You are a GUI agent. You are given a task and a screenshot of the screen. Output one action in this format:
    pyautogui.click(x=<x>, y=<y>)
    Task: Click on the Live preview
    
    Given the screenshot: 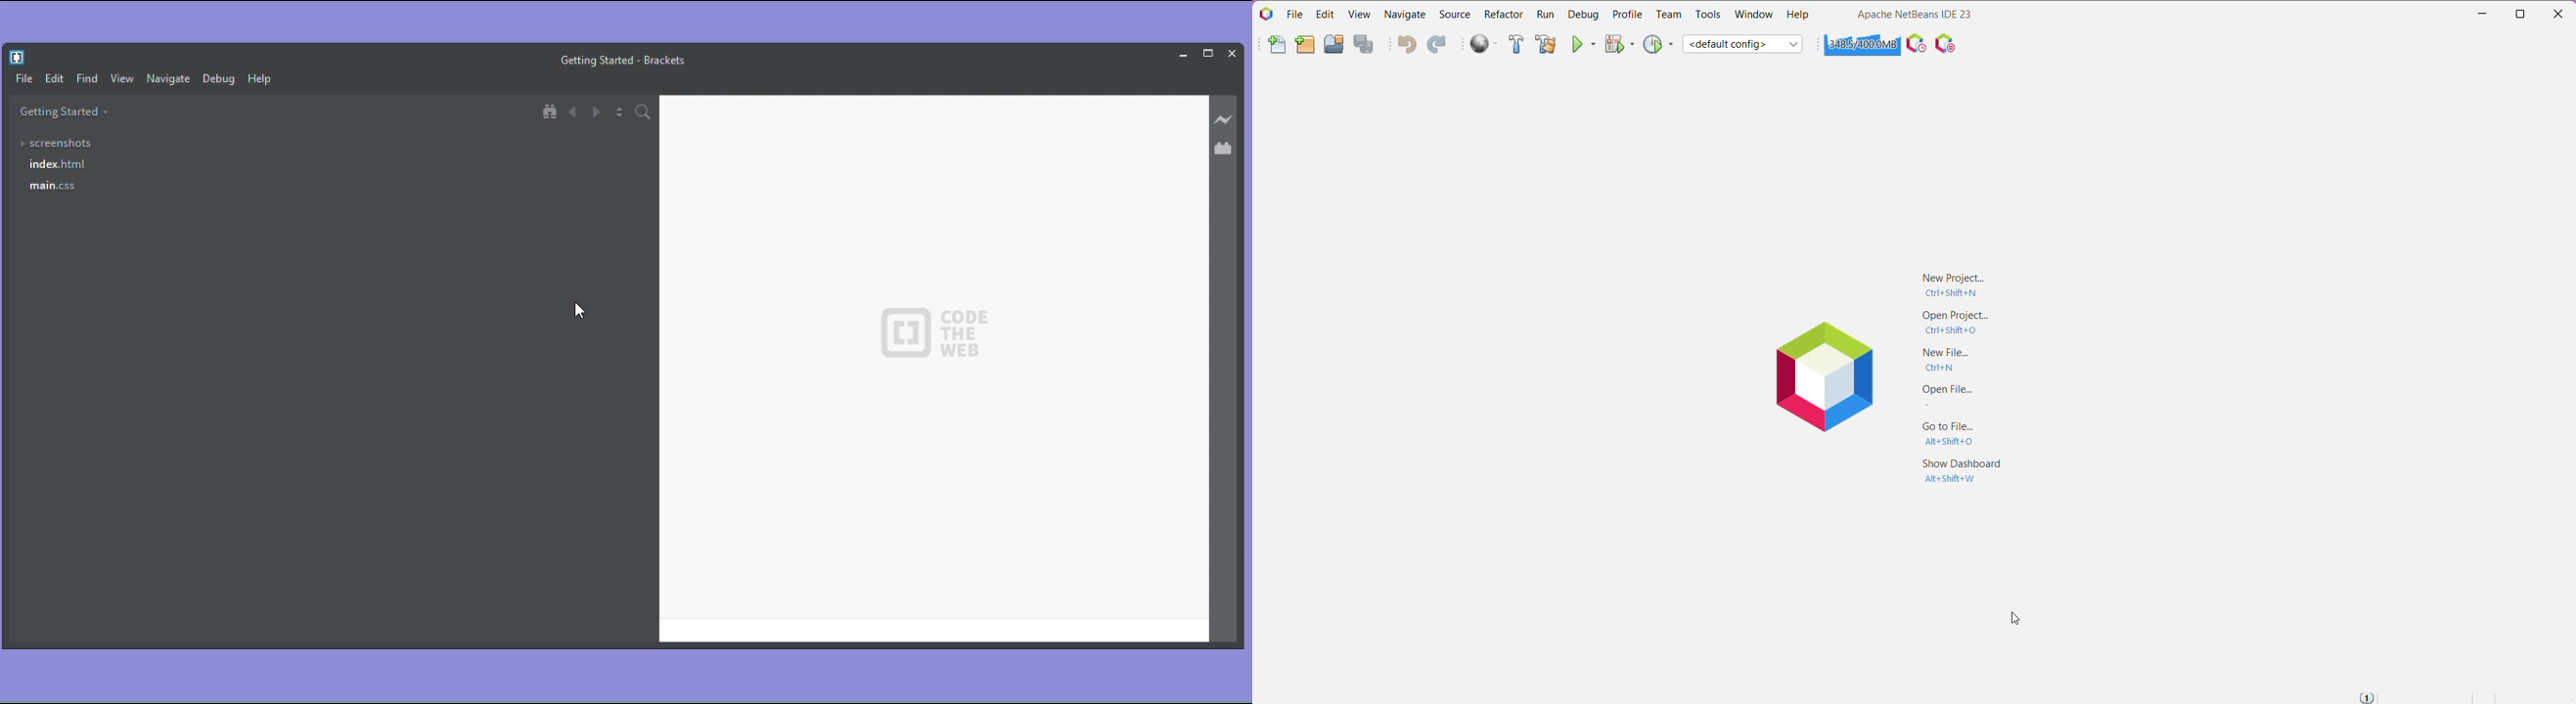 What is the action you would take?
    pyautogui.click(x=1224, y=119)
    